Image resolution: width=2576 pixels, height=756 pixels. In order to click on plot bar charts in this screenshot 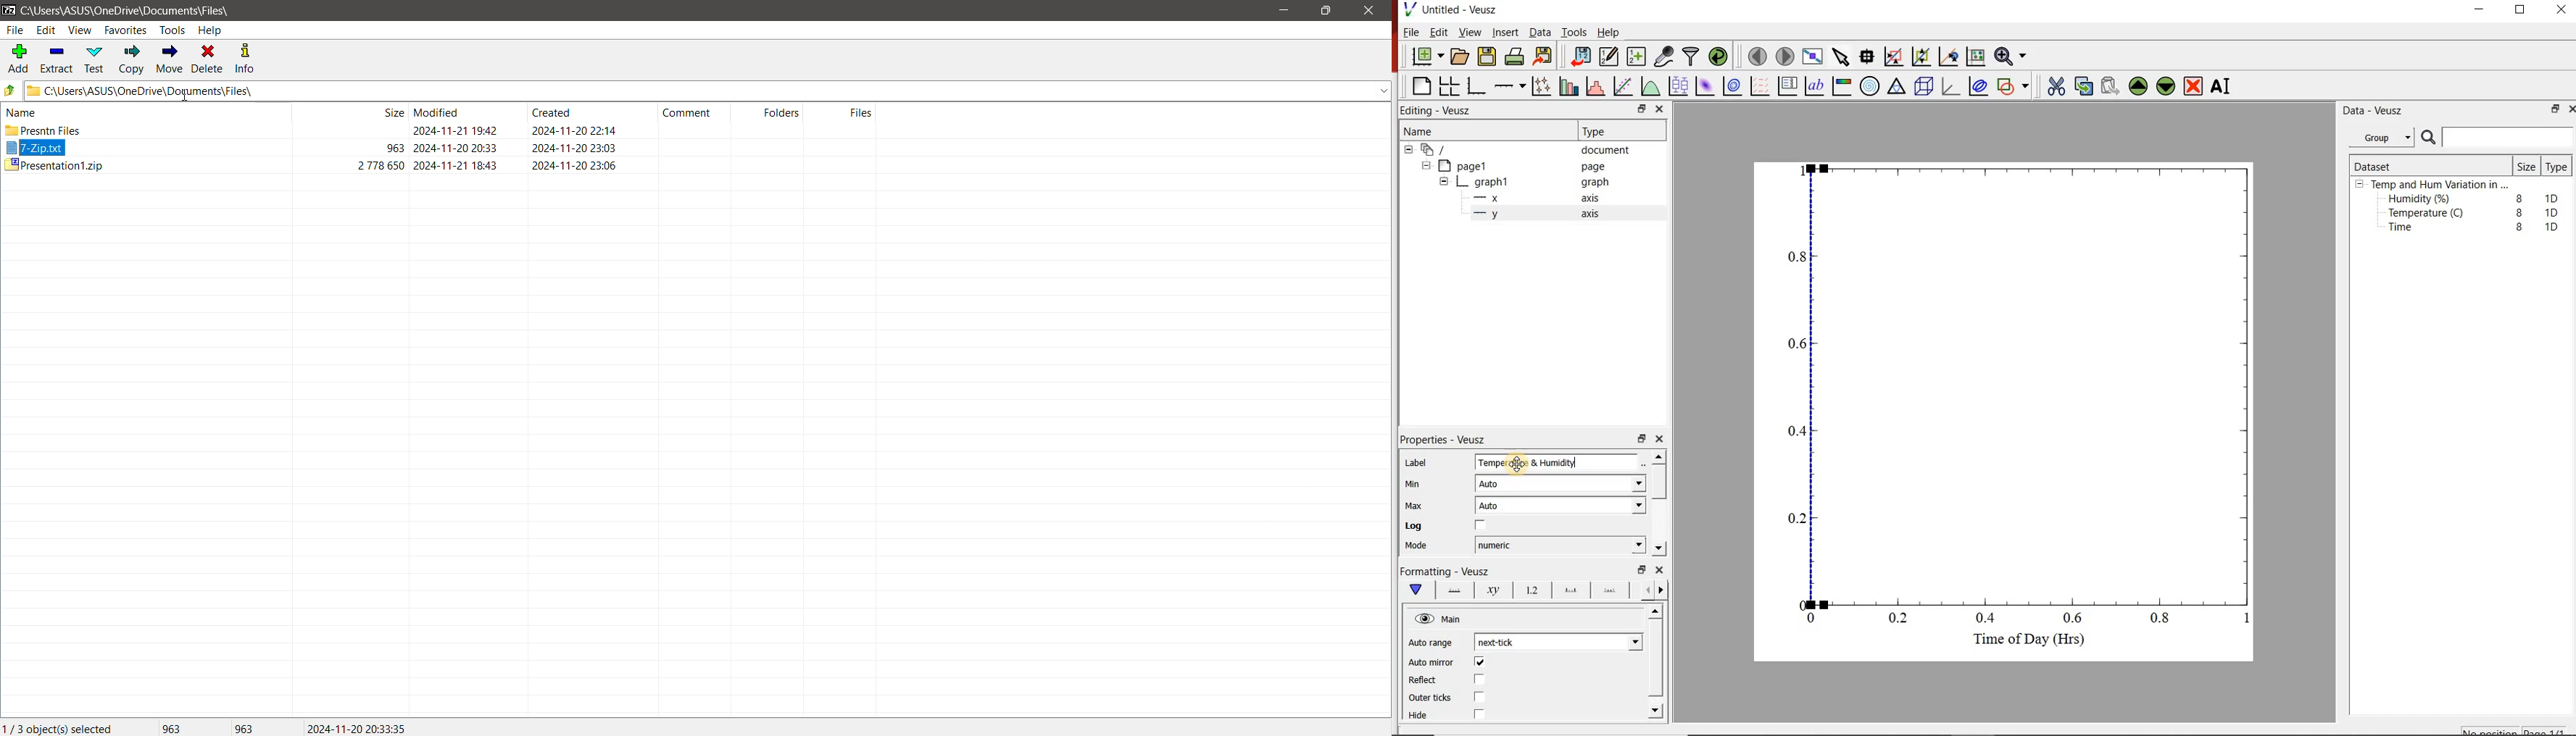, I will do `click(1569, 84)`.